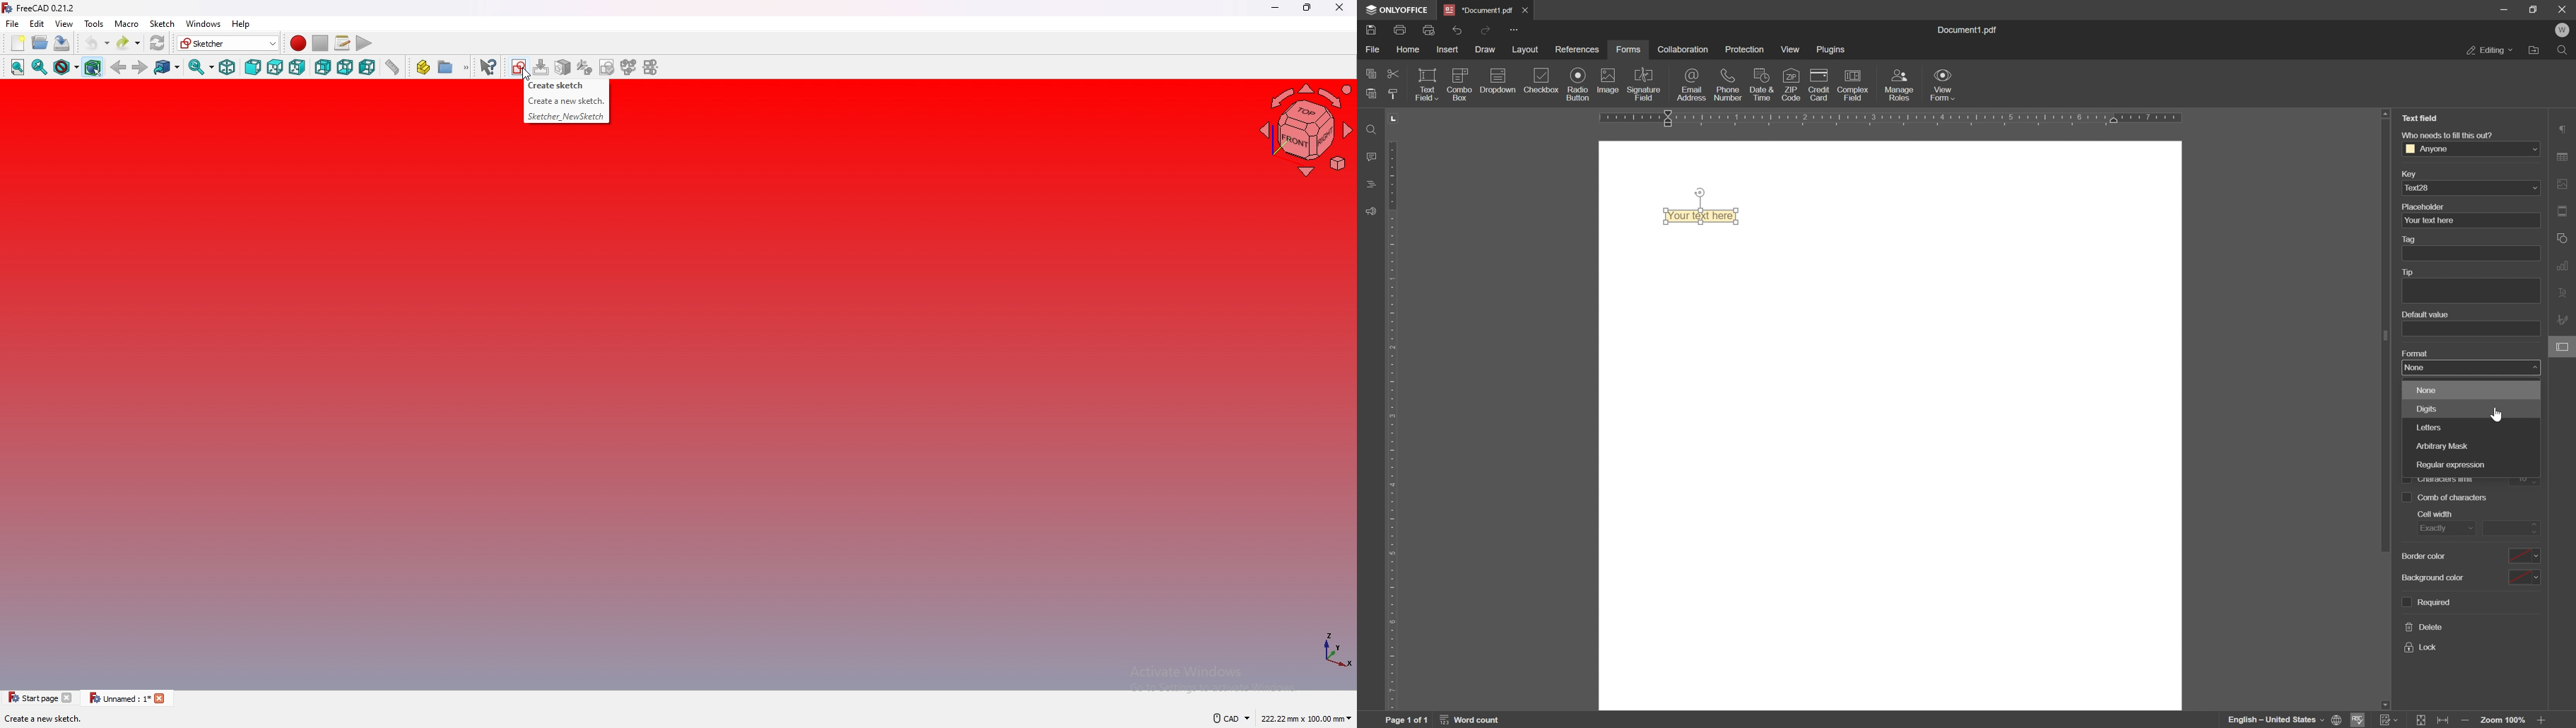 This screenshot has height=728, width=2576. Describe the element at coordinates (1747, 51) in the screenshot. I see `protection` at that location.